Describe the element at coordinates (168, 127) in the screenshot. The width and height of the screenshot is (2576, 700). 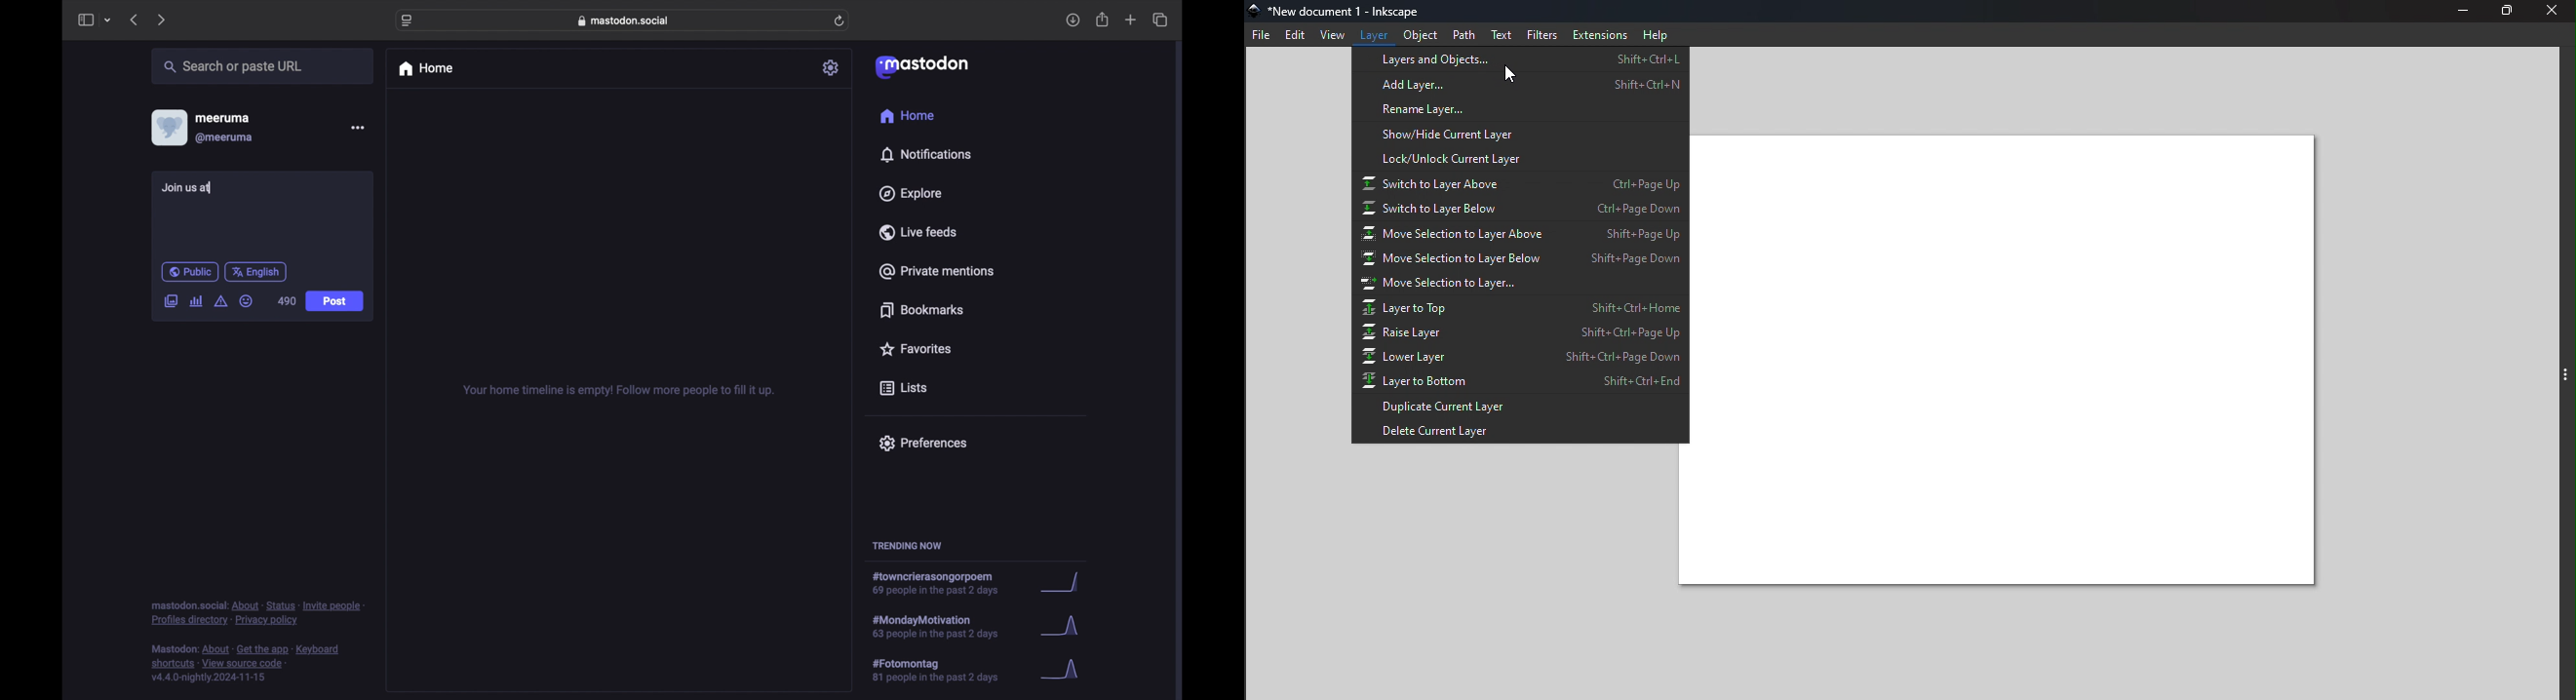
I see `display picture` at that location.